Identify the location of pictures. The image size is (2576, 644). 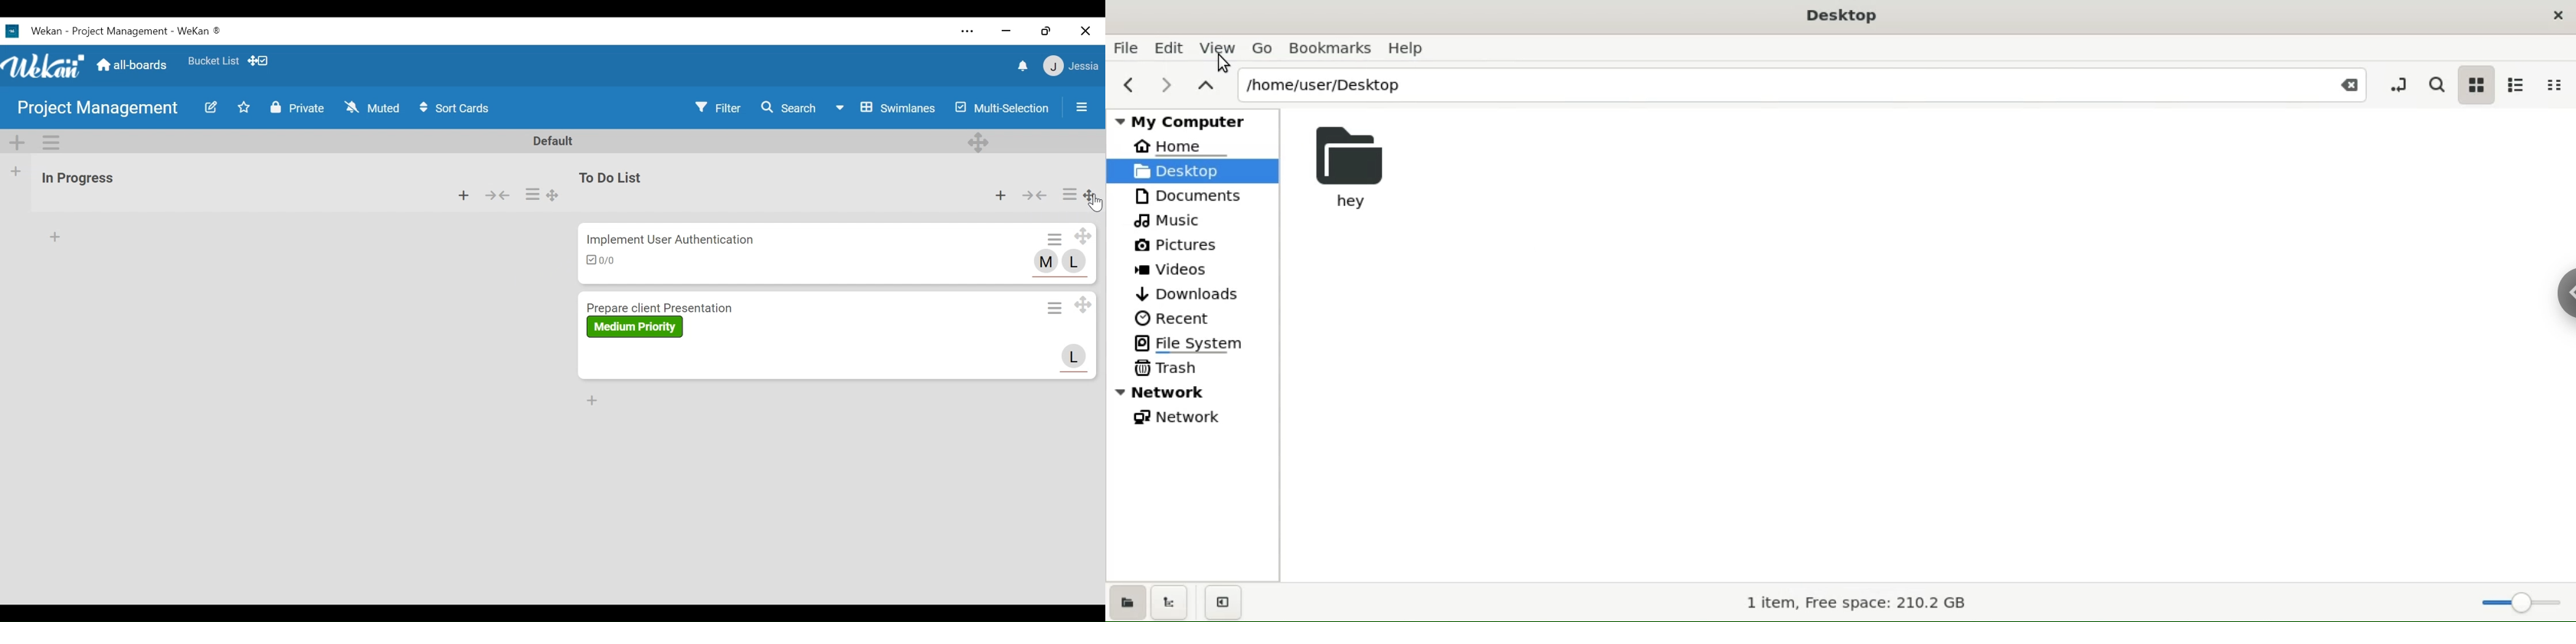
(1176, 245).